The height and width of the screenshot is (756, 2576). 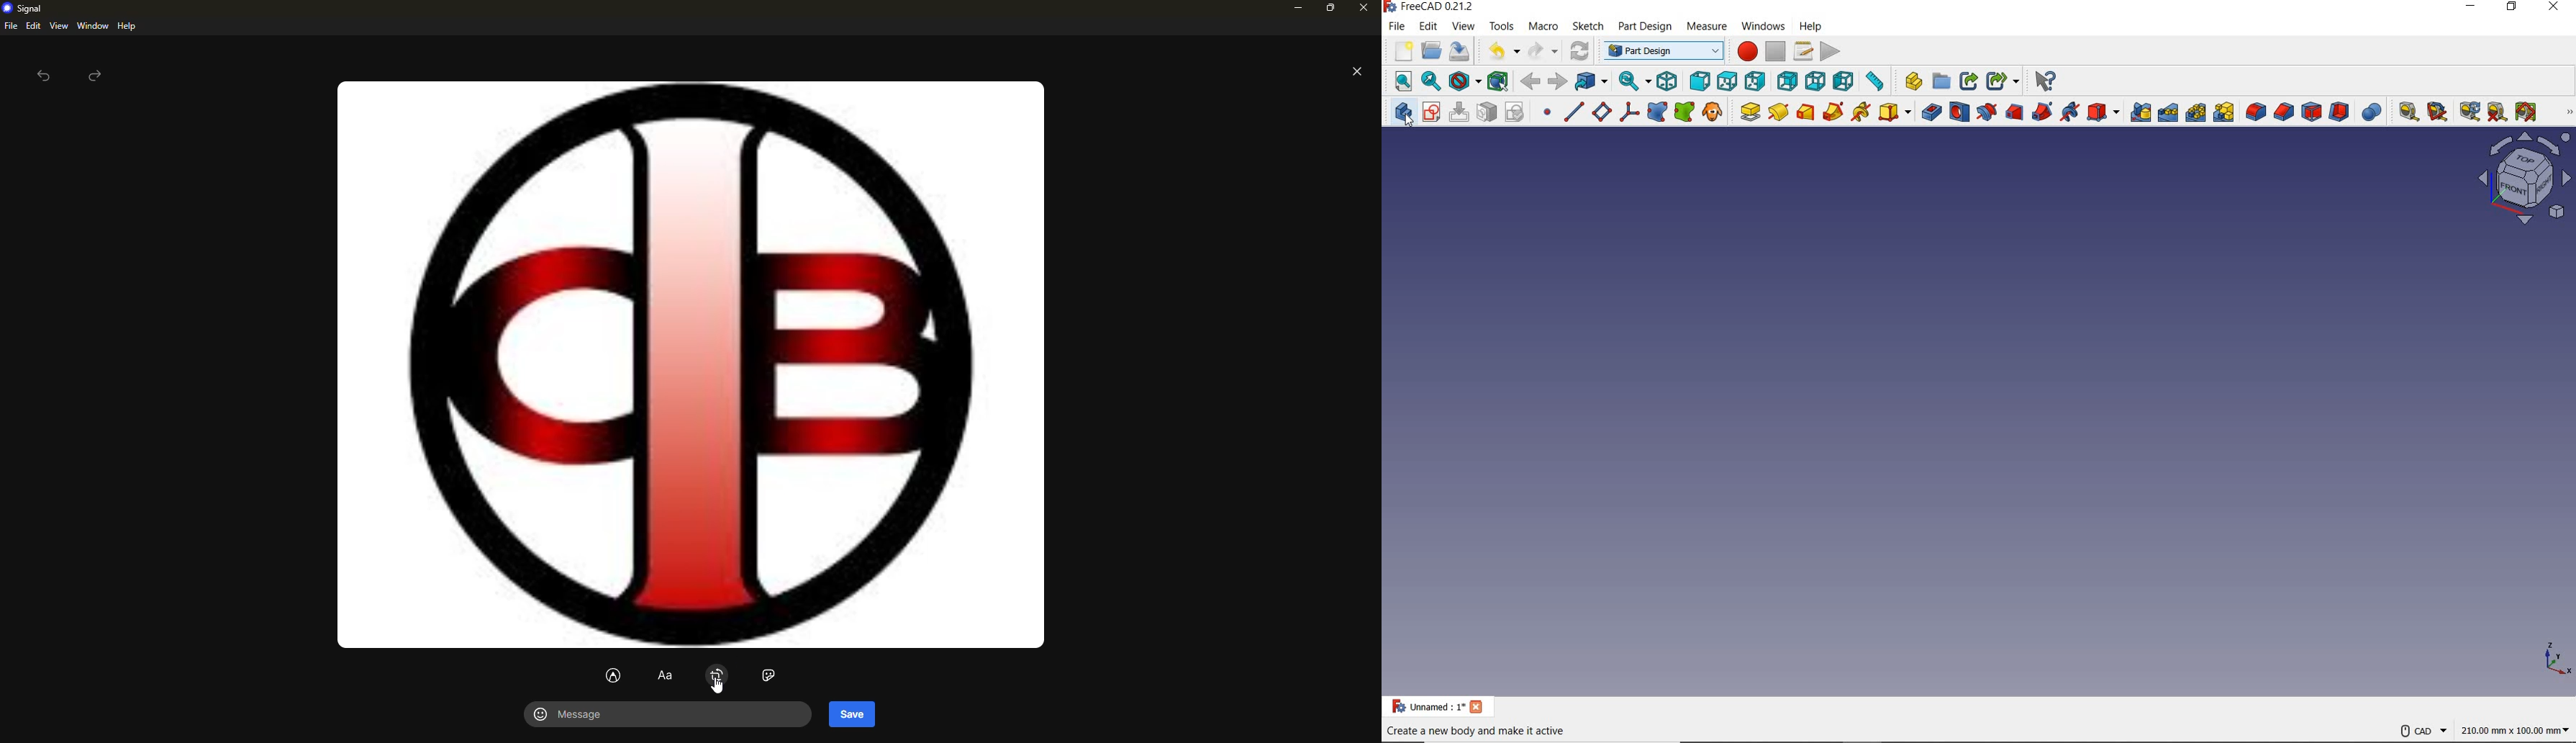 What do you see at coordinates (1843, 79) in the screenshot?
I see `left` at bounding box center [1843, 79].